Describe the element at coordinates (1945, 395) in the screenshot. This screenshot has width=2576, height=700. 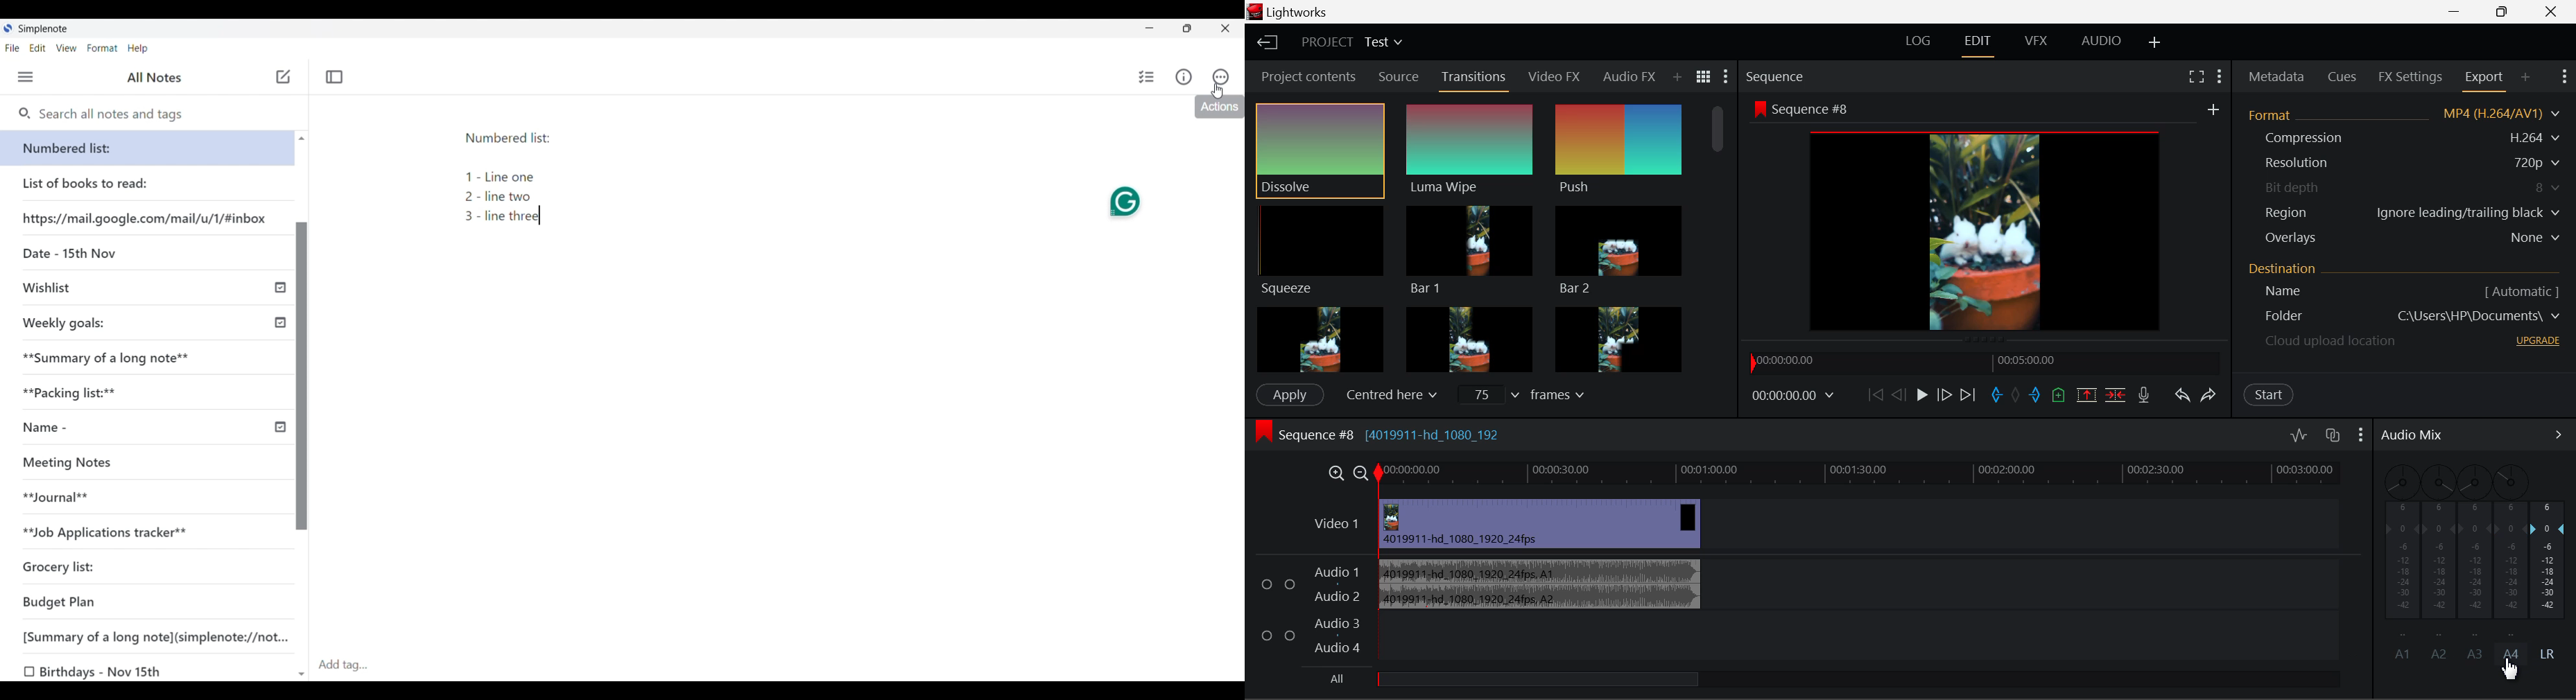
I see `Go Forward` at that location.